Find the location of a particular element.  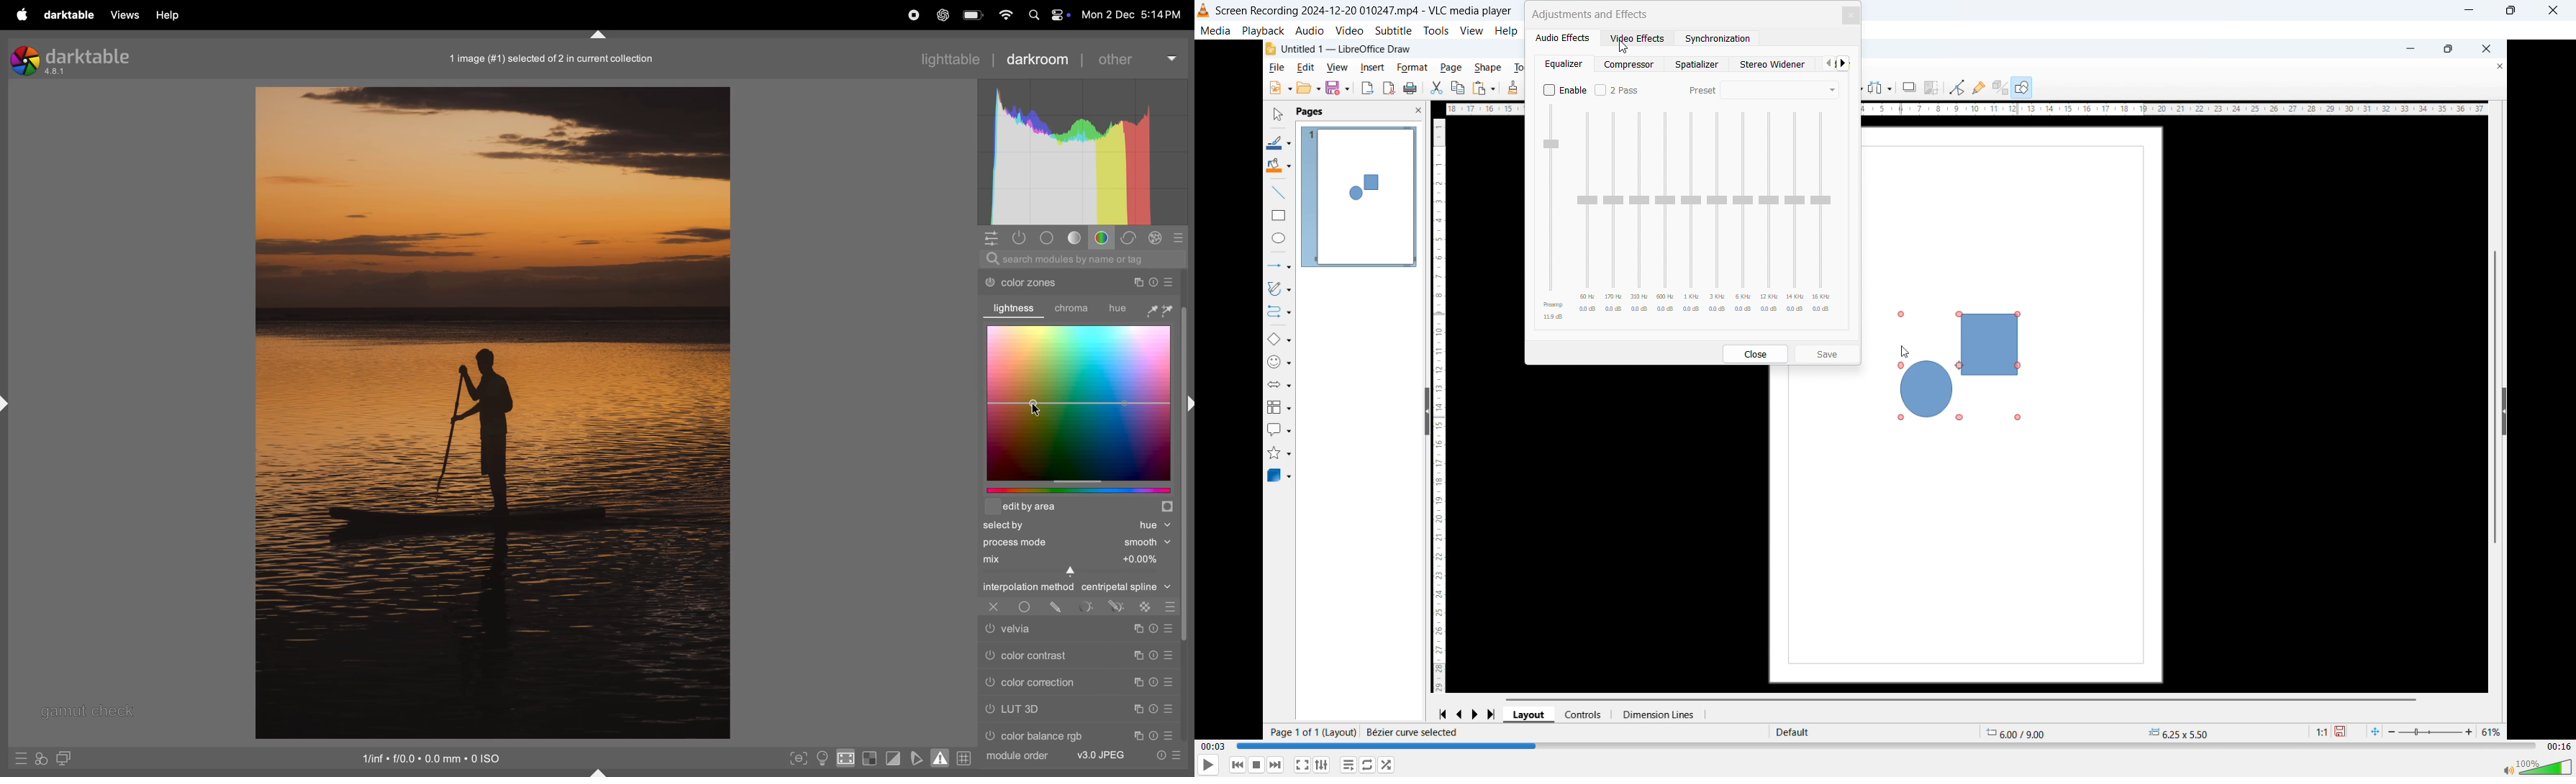

Close is located at coordinates (2556, 10).